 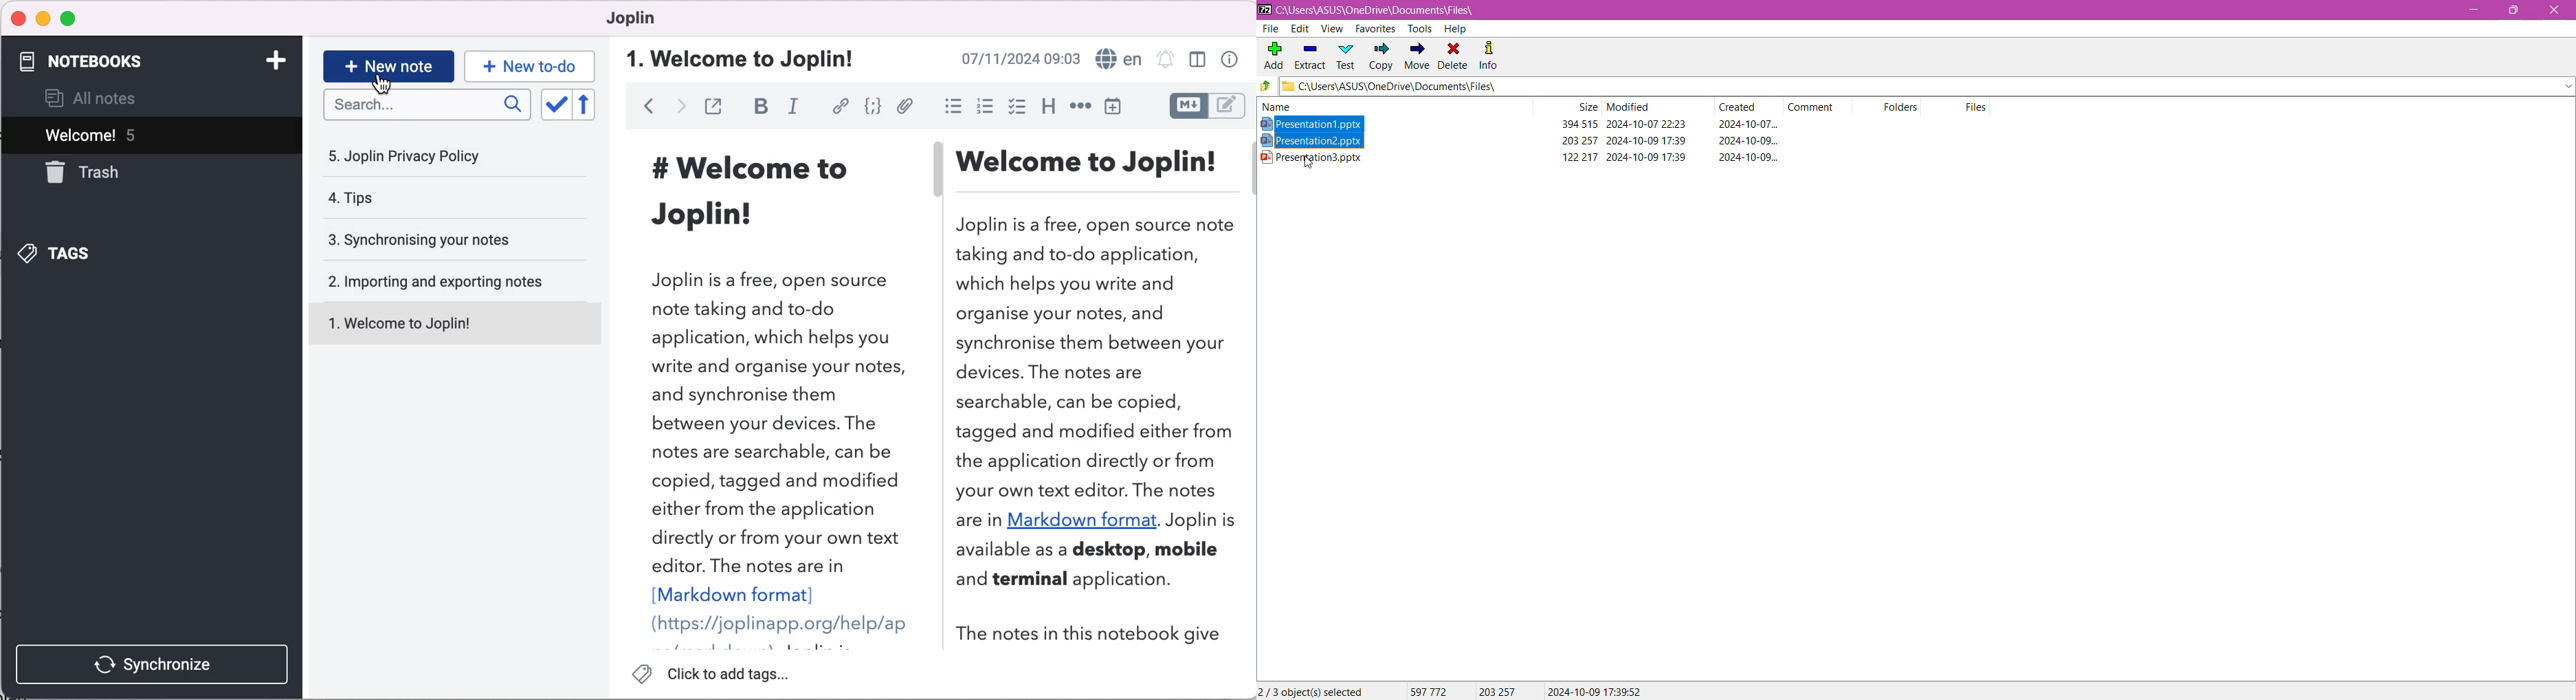 What do you see at coordinates (529, 65) in the screenshot?
I see `new to-do` at bounding box center [529, 65].